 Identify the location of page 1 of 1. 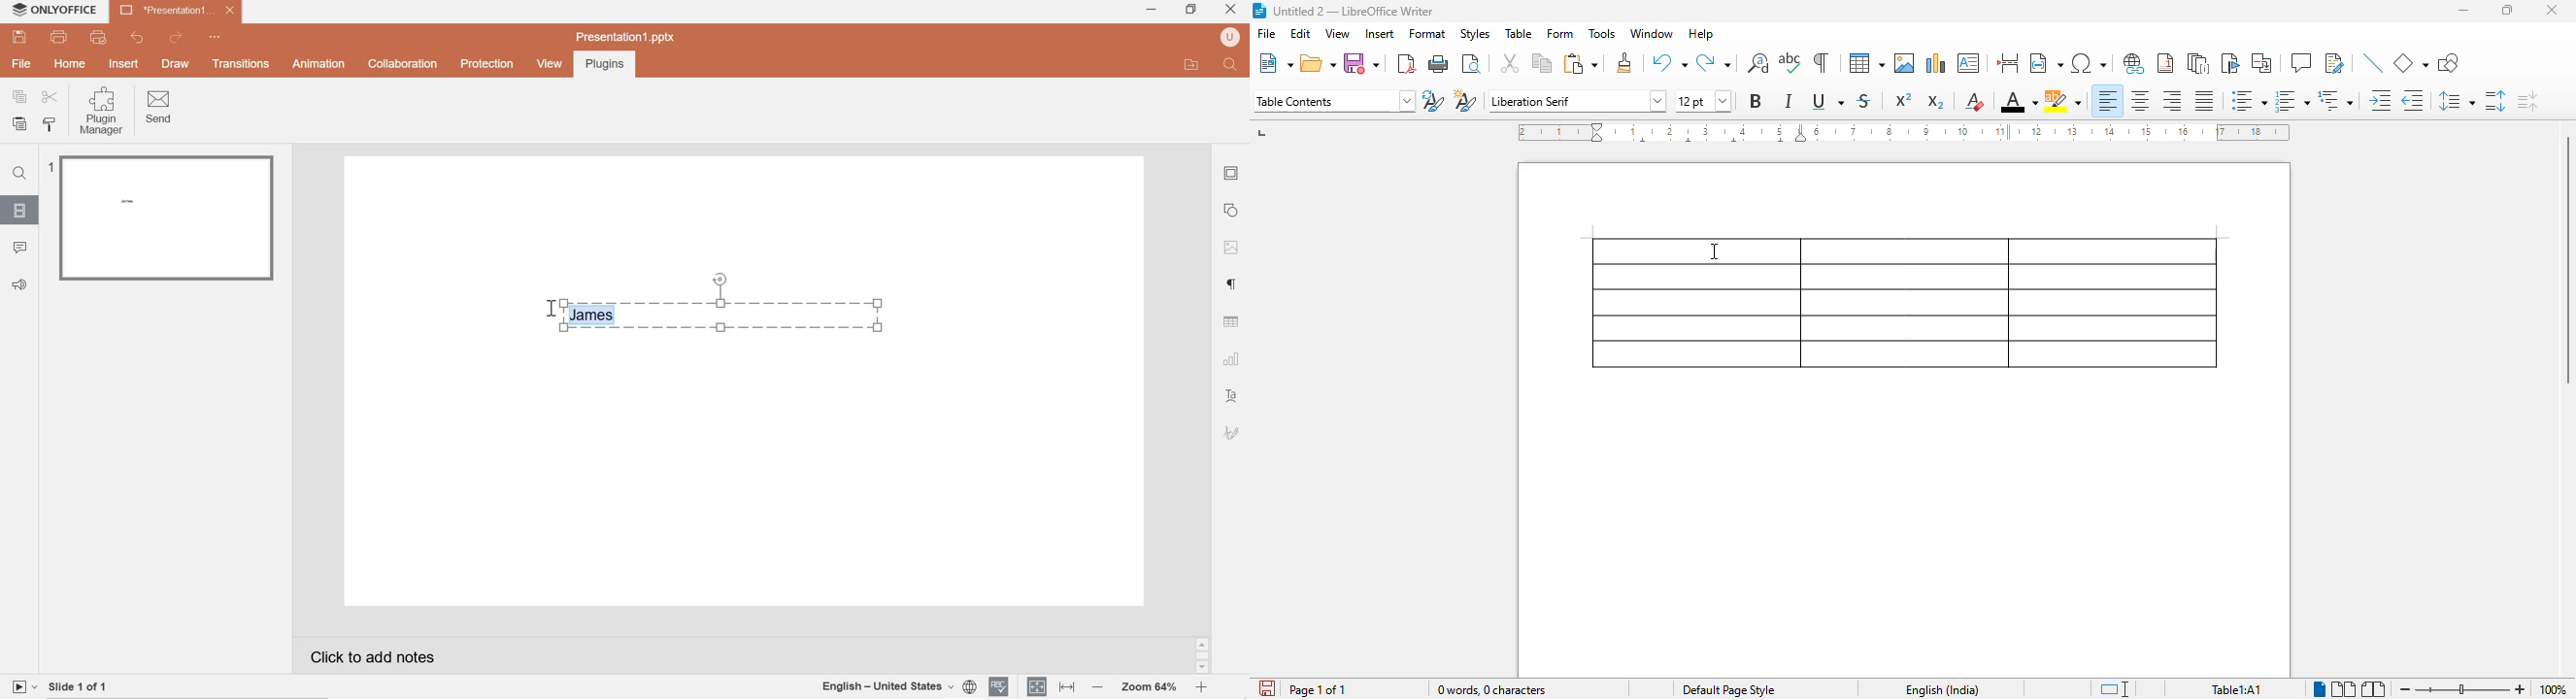
(1318, 689).